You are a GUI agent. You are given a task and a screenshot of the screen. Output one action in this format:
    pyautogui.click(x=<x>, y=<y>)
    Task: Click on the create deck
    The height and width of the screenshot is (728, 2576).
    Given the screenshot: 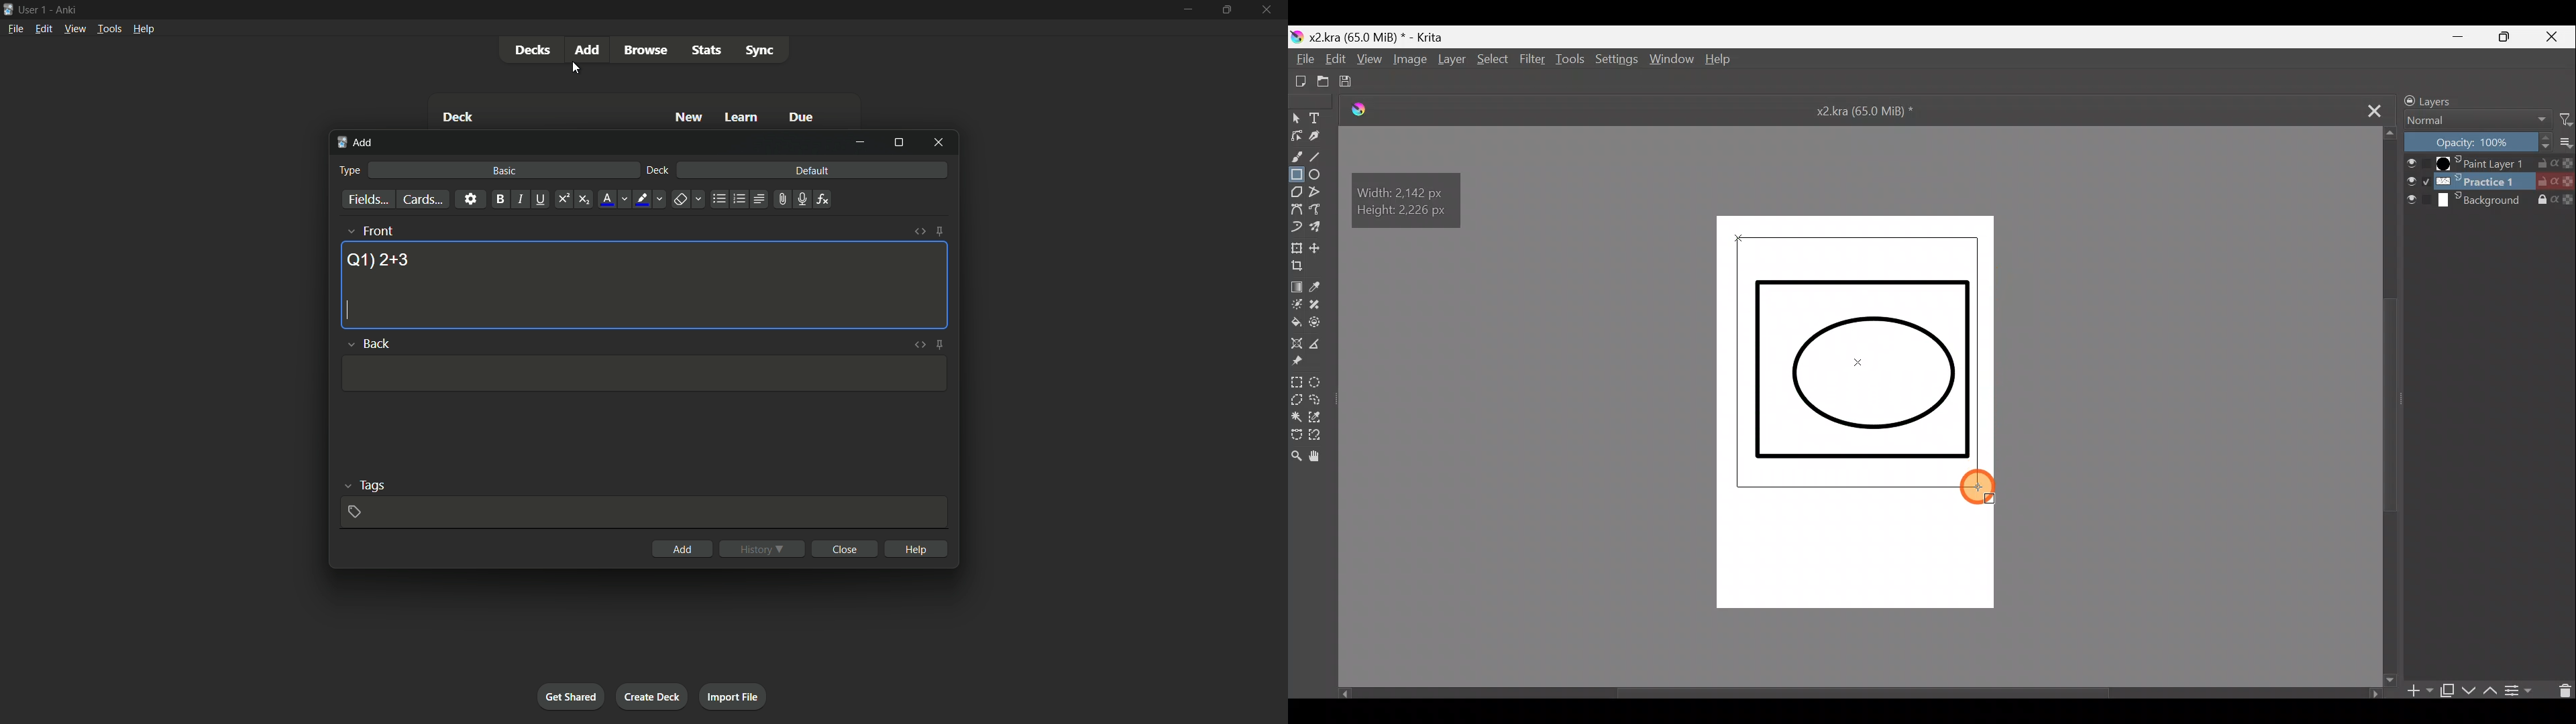 What is the action you would take?
    pyautogui.click(x=651, y=696)
    